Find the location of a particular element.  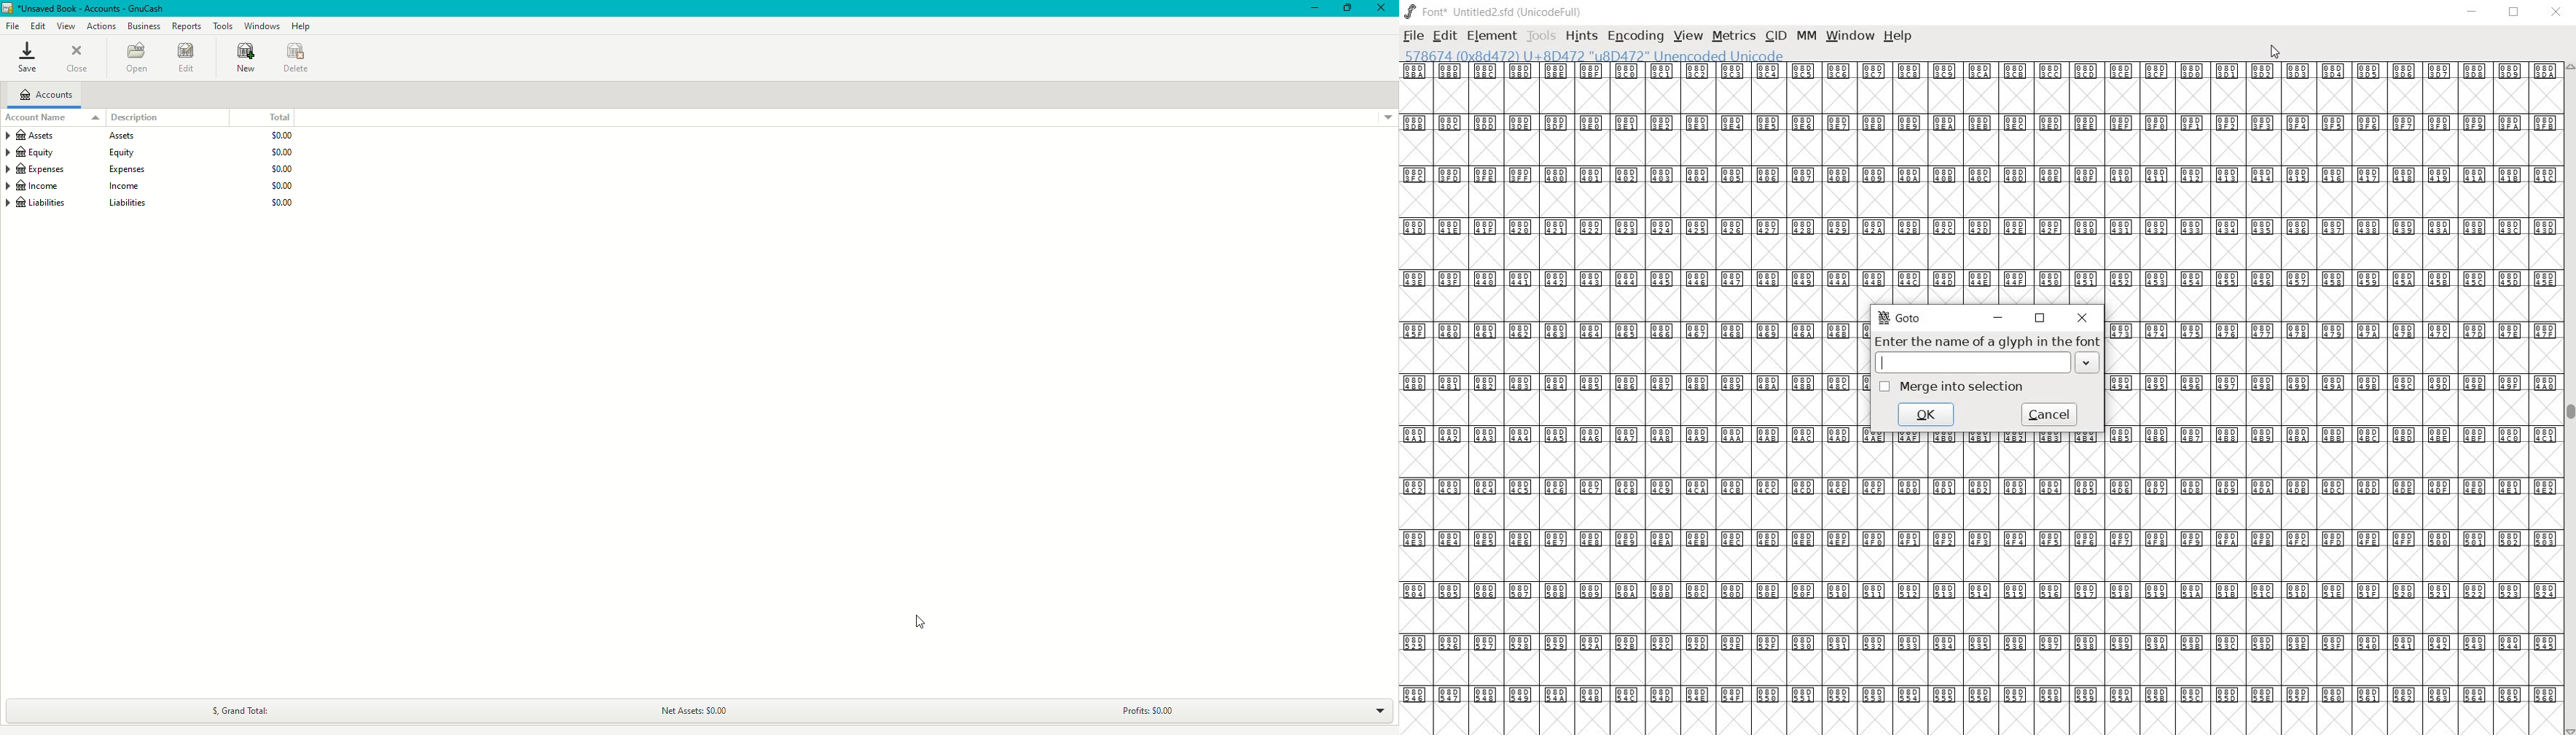

View is located at coordinates (66, 26).